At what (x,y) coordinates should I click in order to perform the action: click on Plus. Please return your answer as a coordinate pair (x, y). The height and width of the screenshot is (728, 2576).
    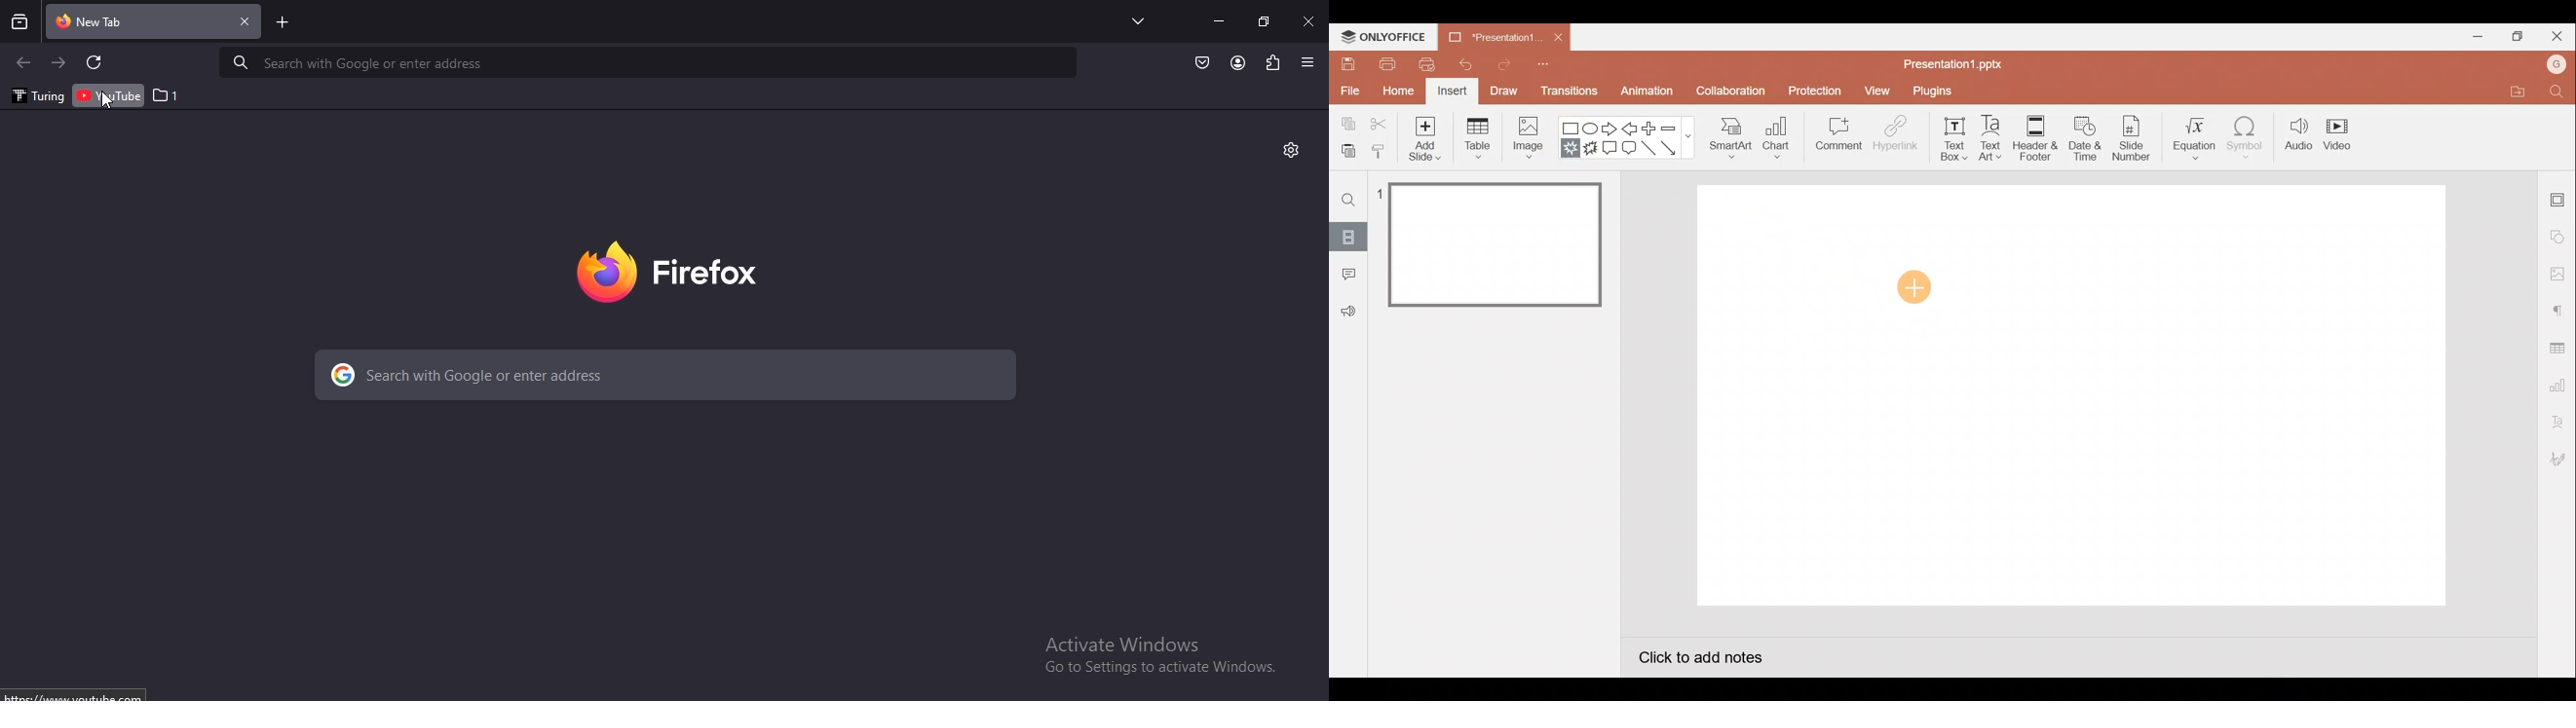
    Looking at the image, I should click on (1648, 129).